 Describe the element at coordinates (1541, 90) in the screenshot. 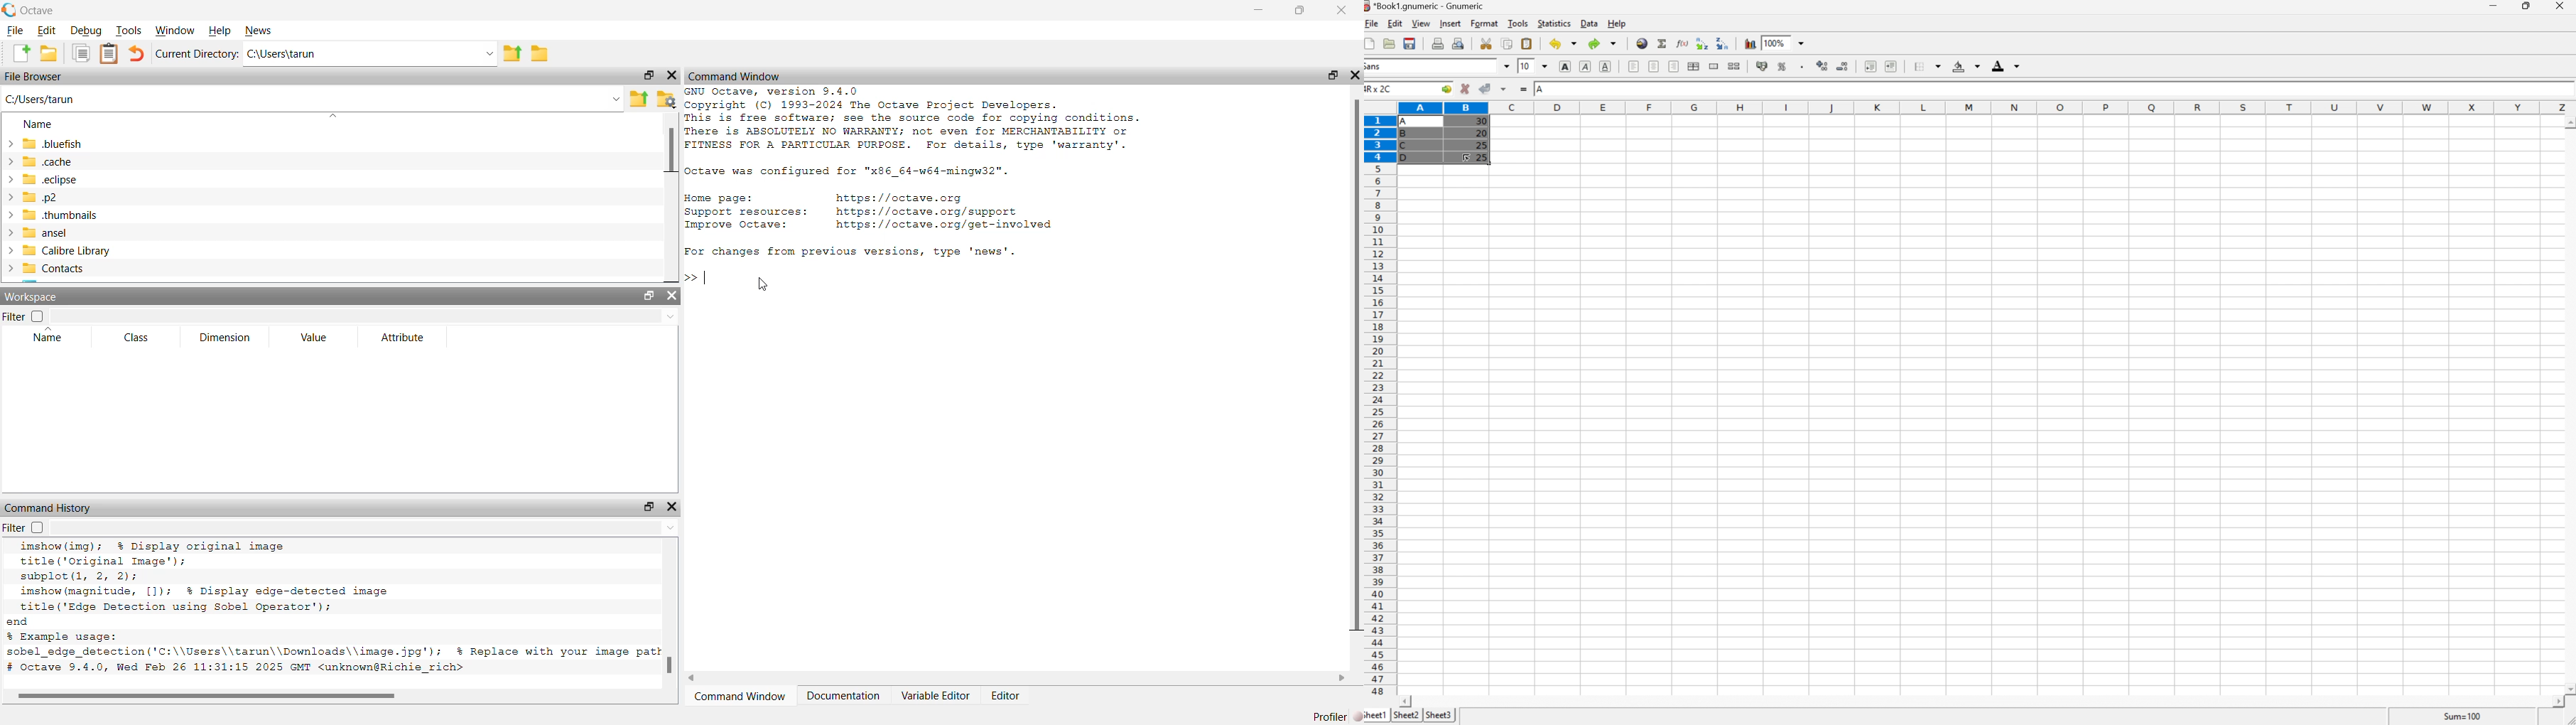

I see `A` at that location.